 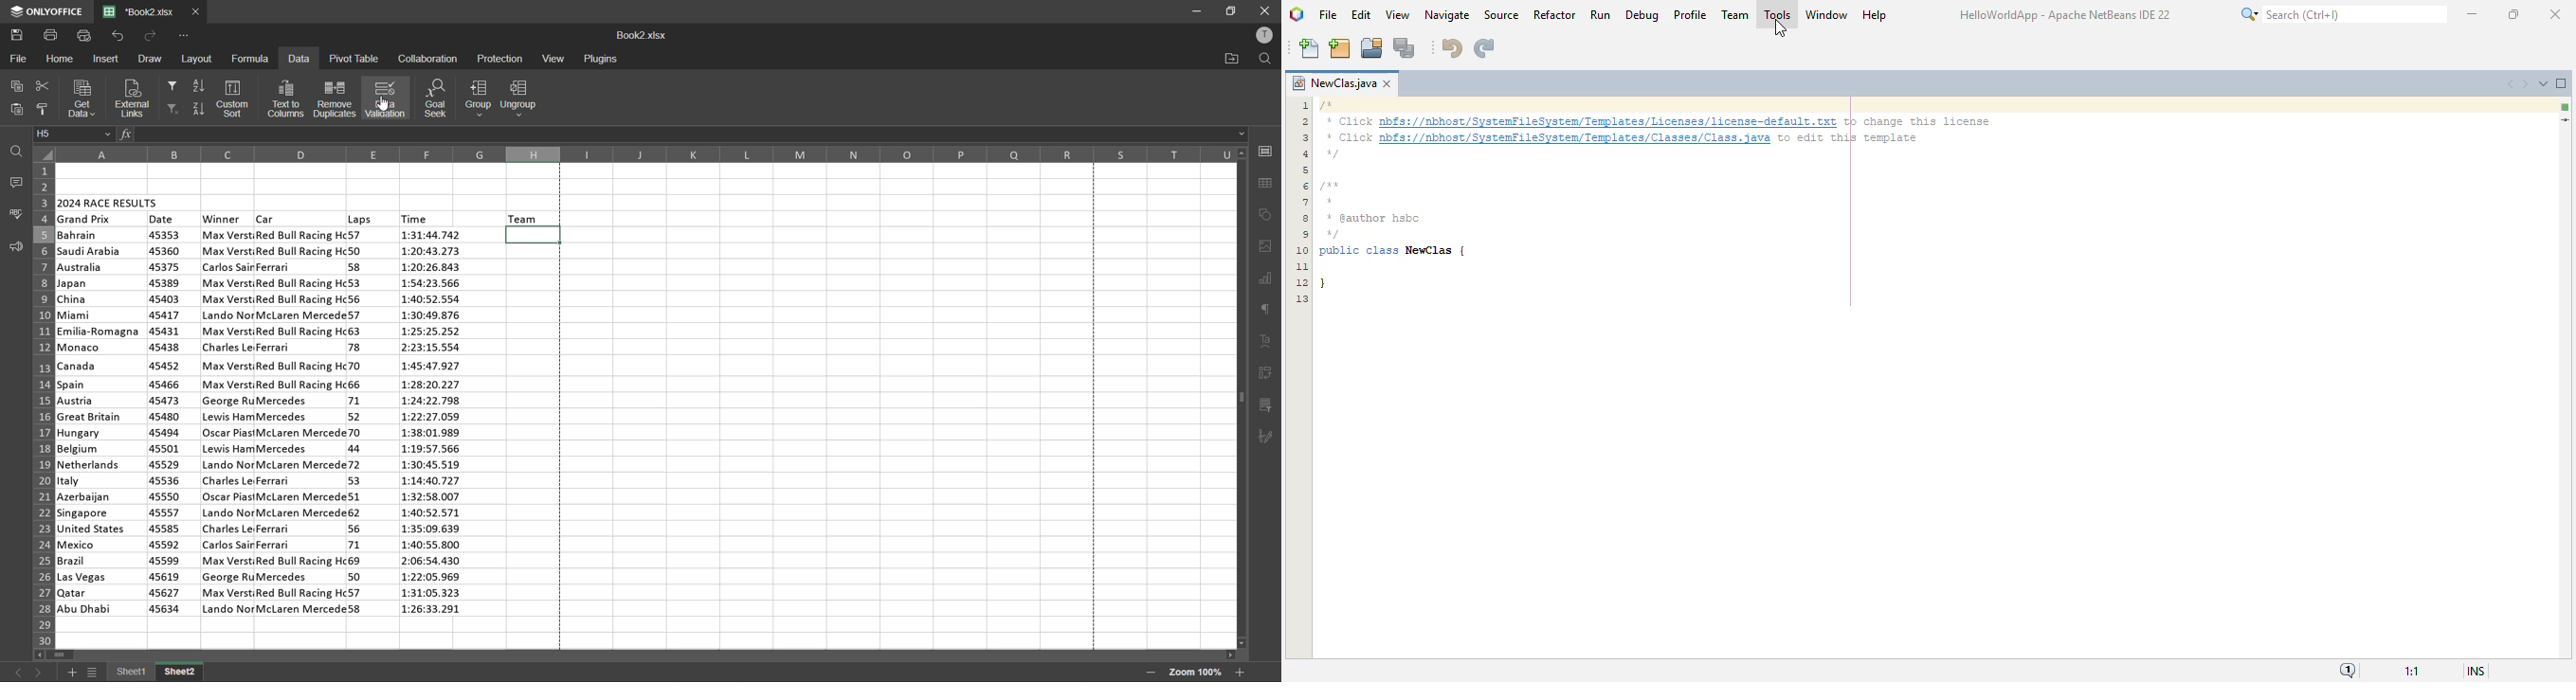 What do you see at coordinates (152, 35) in the screenshot?
I see `redo` at bounding box center [152, 35].